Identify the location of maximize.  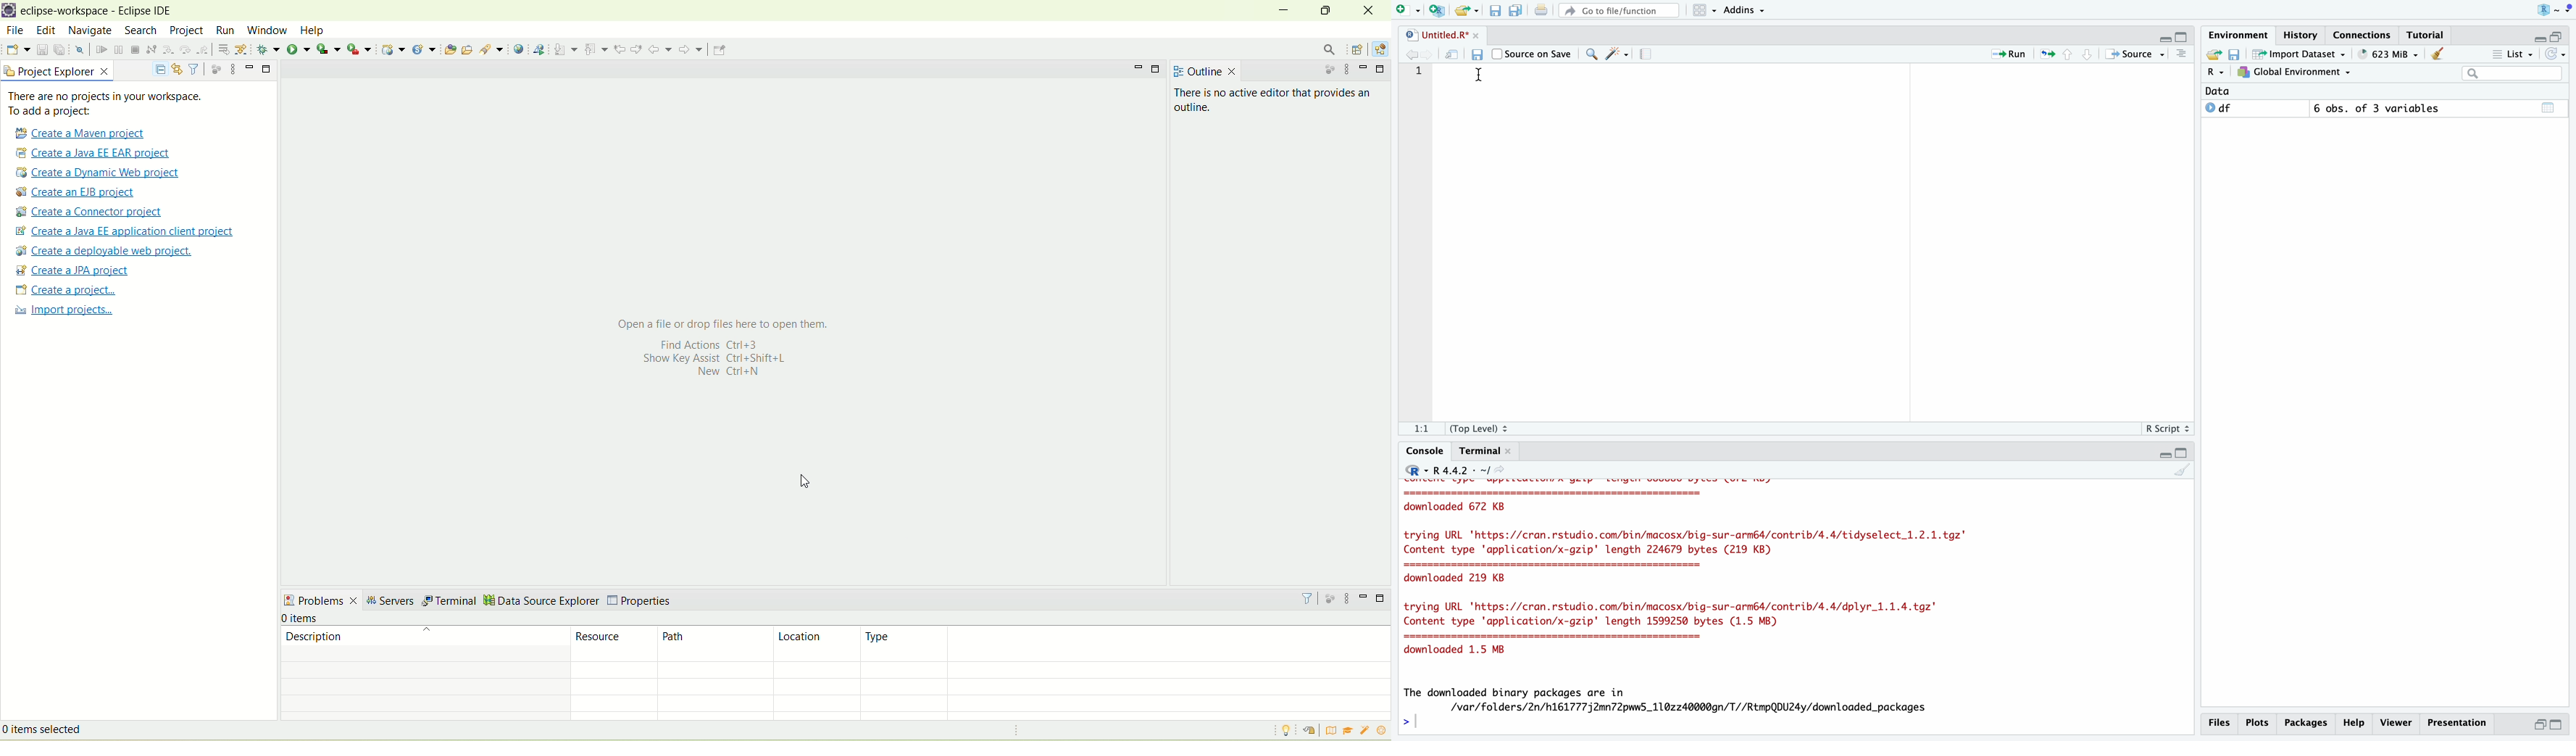
(1383, 70).